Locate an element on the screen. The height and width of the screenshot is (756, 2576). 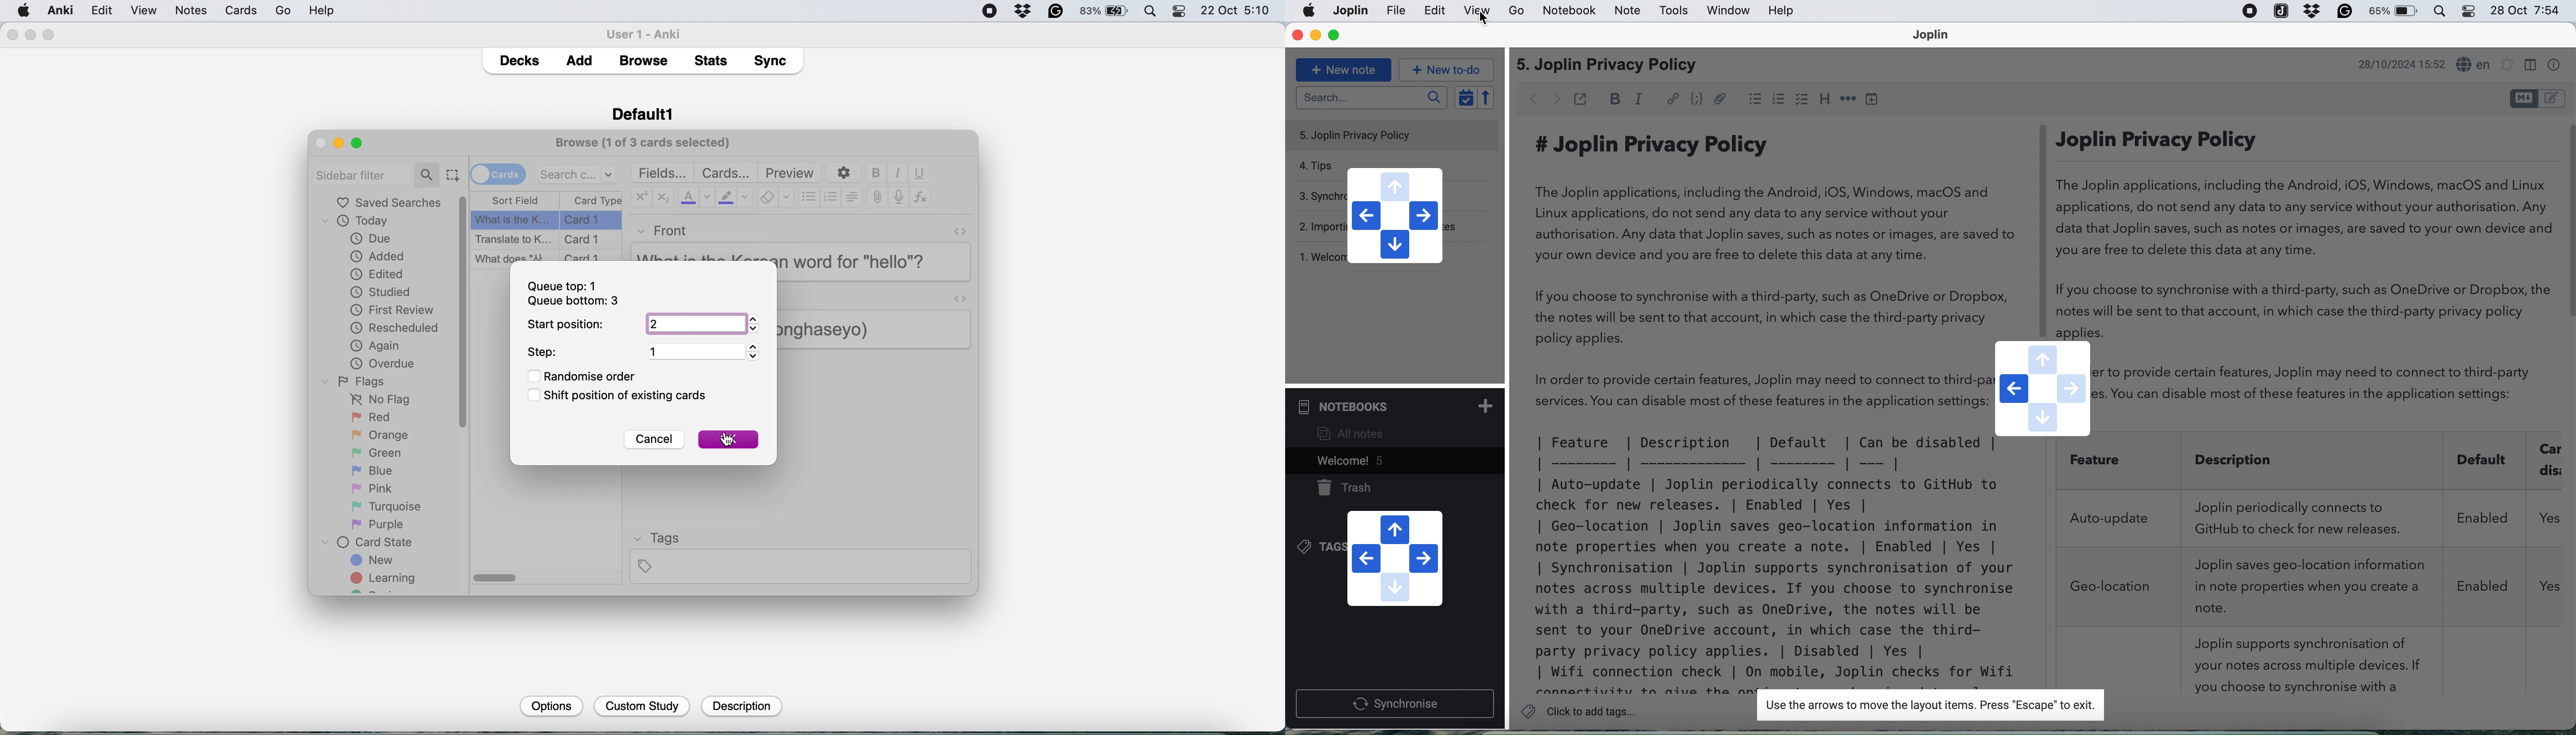
close is located at coordinates (1296, 35).